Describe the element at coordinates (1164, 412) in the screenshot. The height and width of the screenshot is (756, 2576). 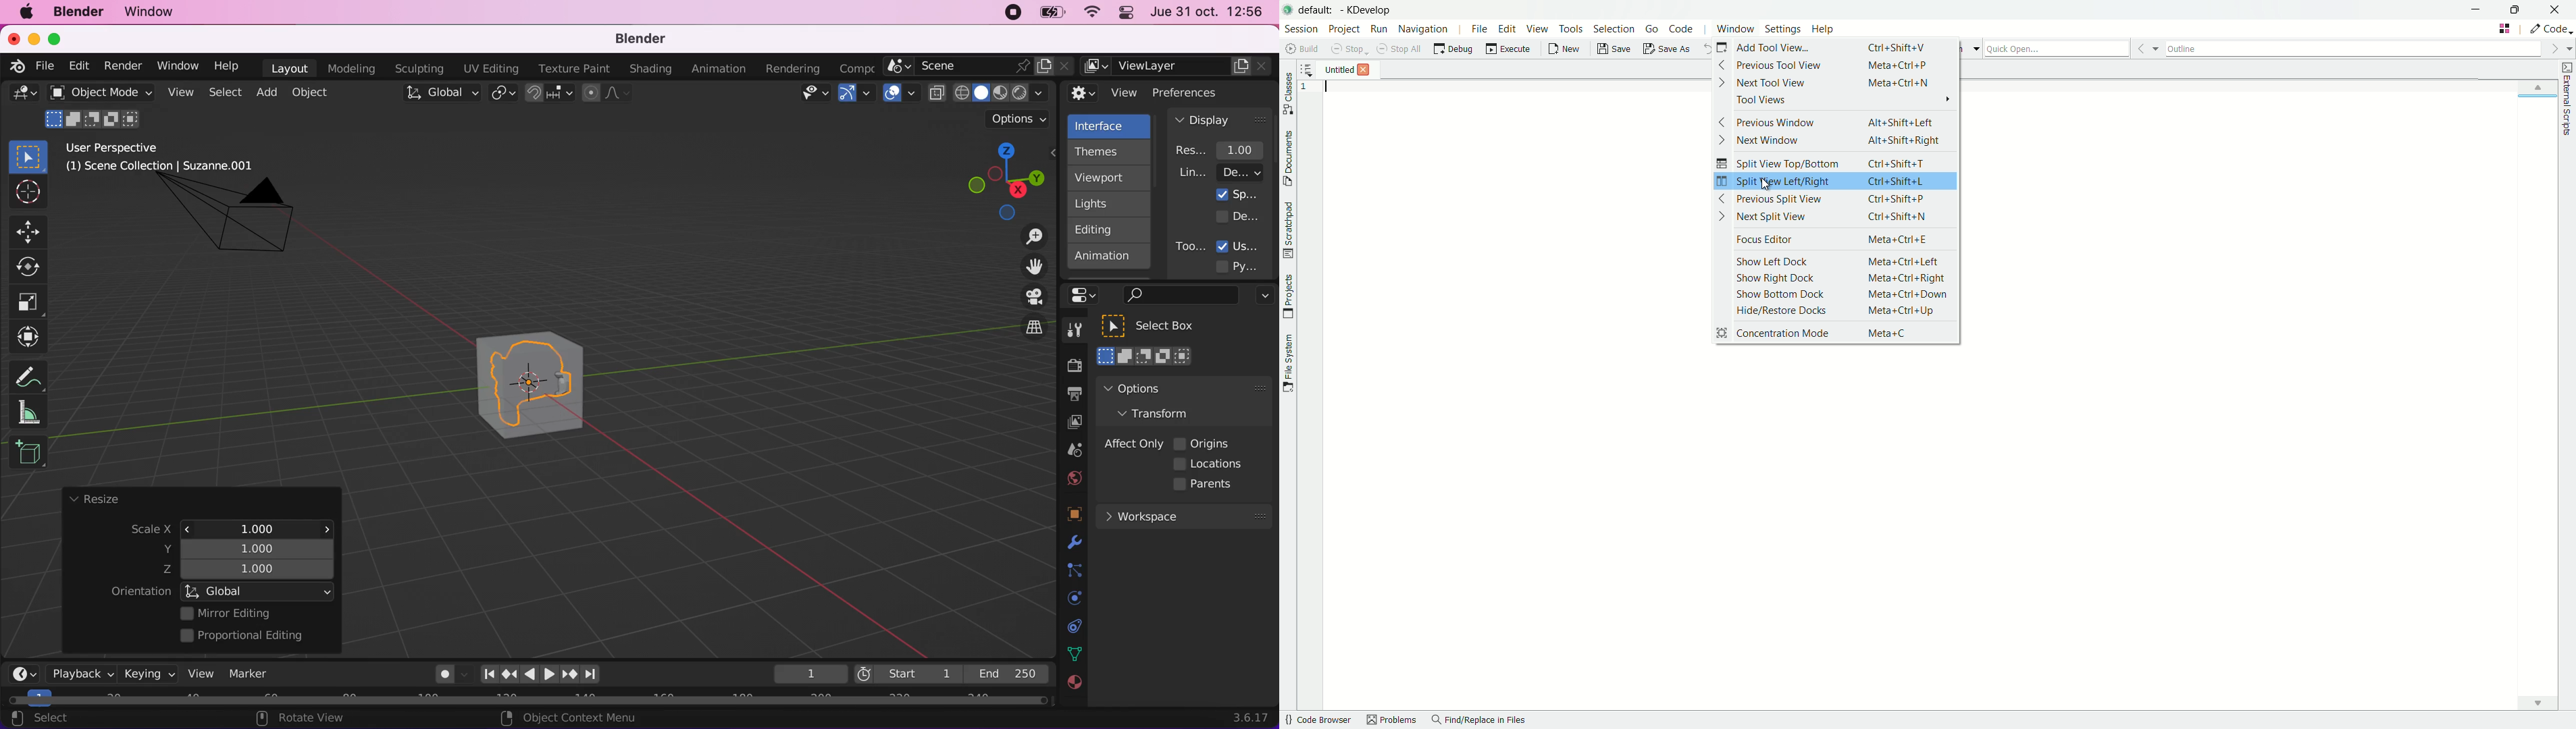
I see `transform` at that location.